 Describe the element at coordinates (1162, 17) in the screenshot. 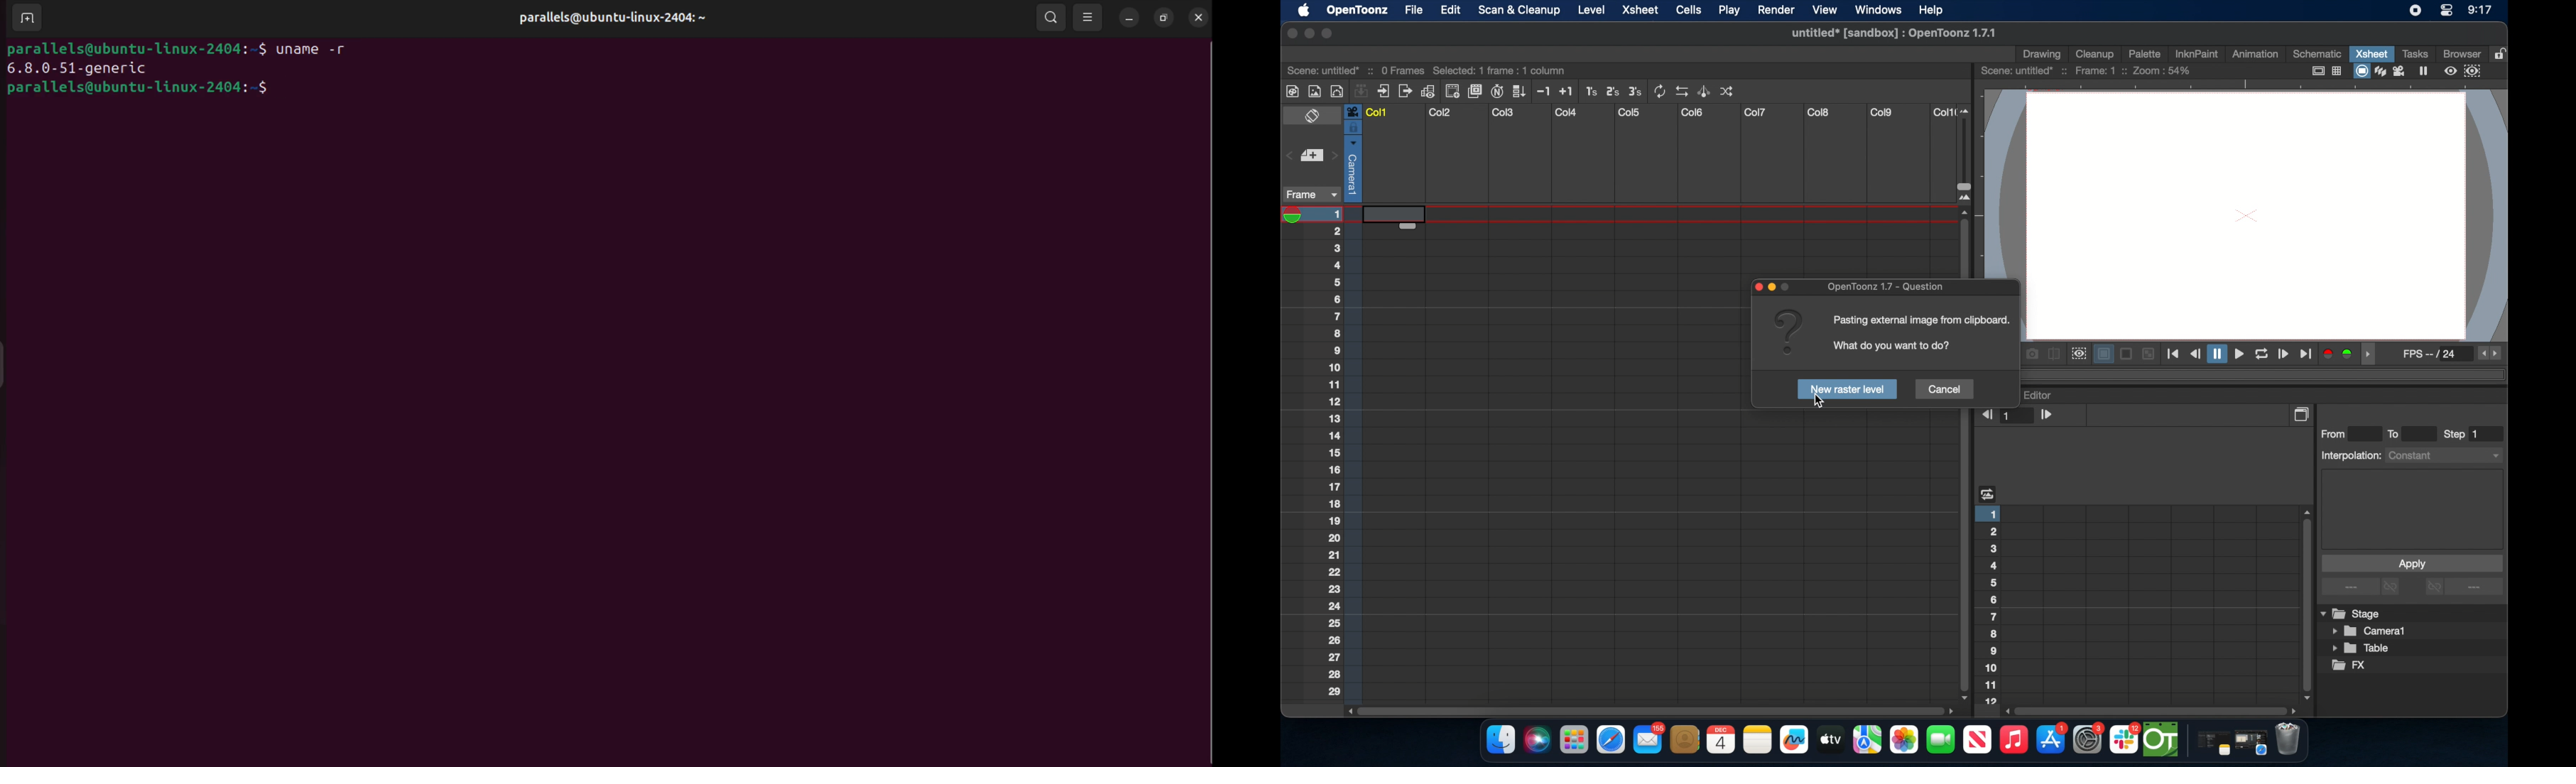

I see `resize` at that location.